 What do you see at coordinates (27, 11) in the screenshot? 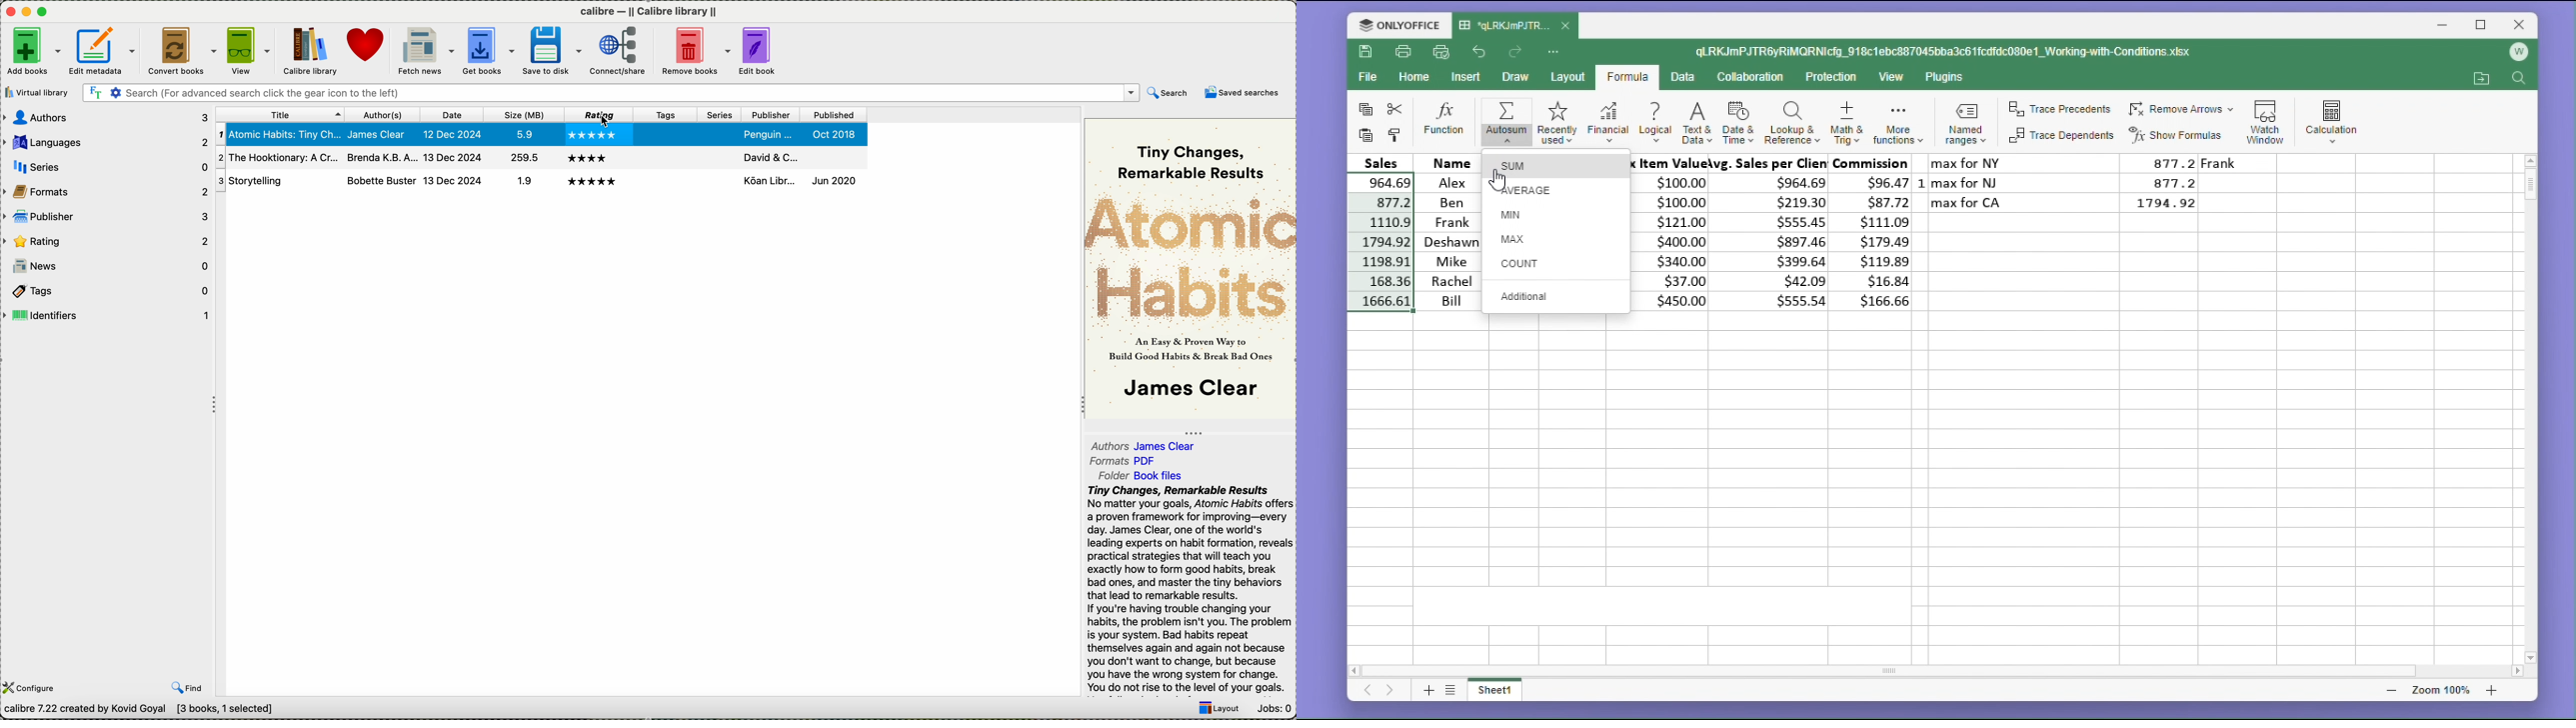
I see `minimize` at bounding box center [27, 11].